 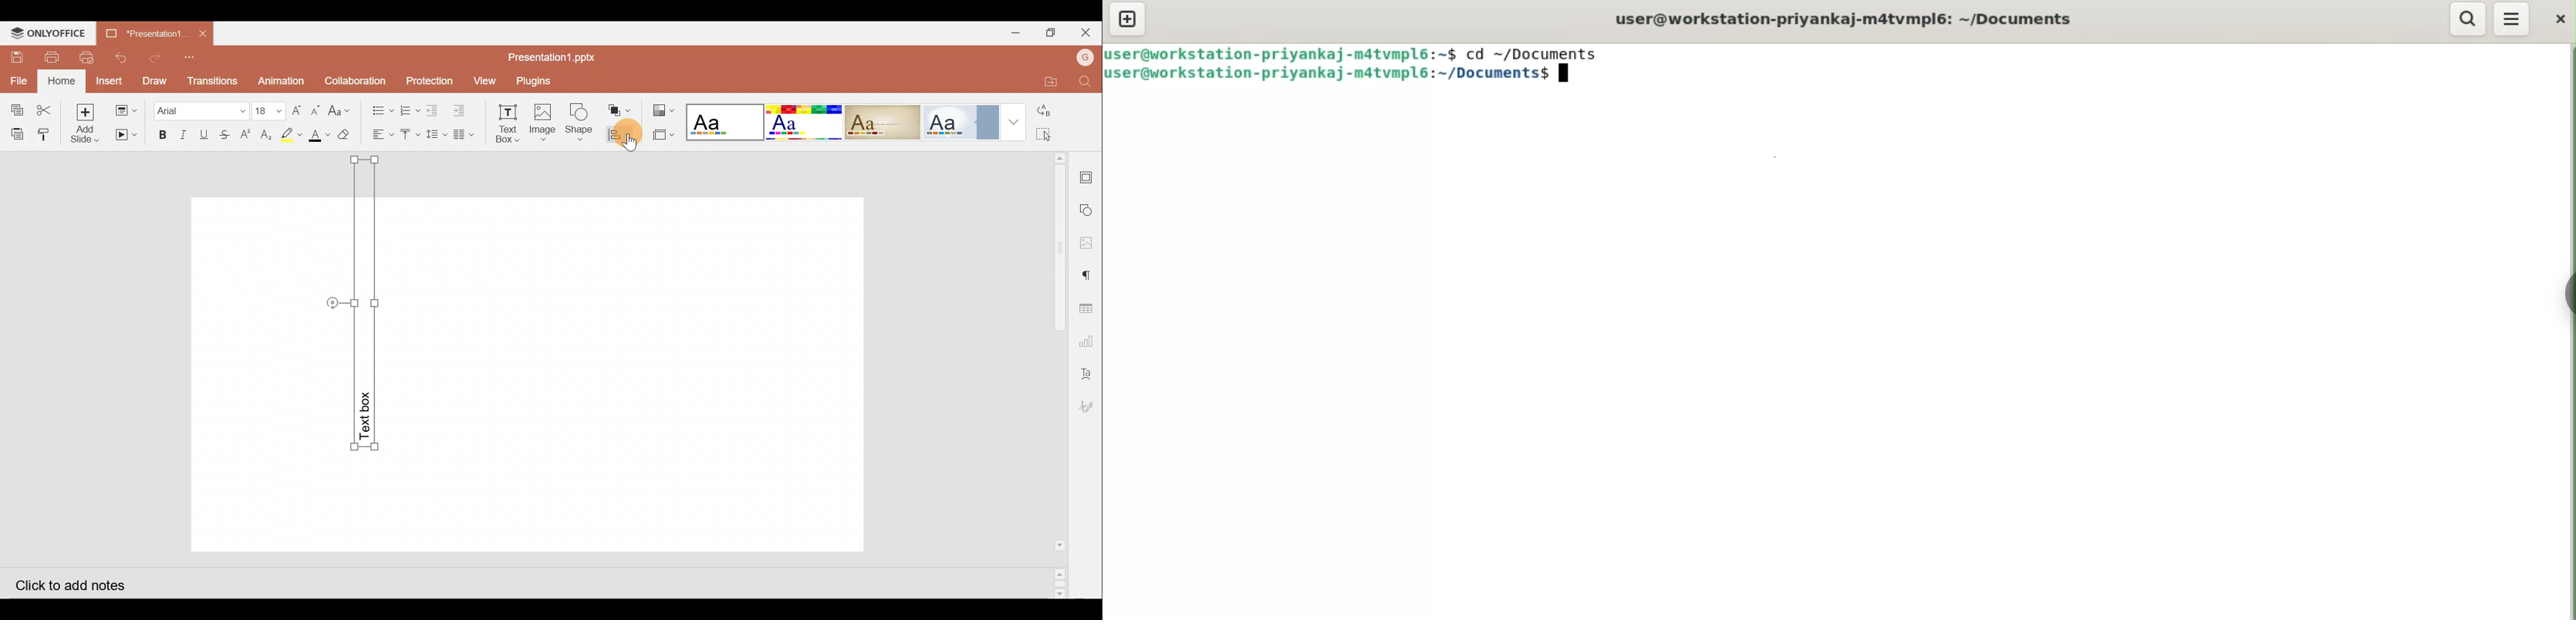 What do you see at coordinates (288, 134) in the screenshot?
I see `Highlight color` at bounding box center [288, 134].